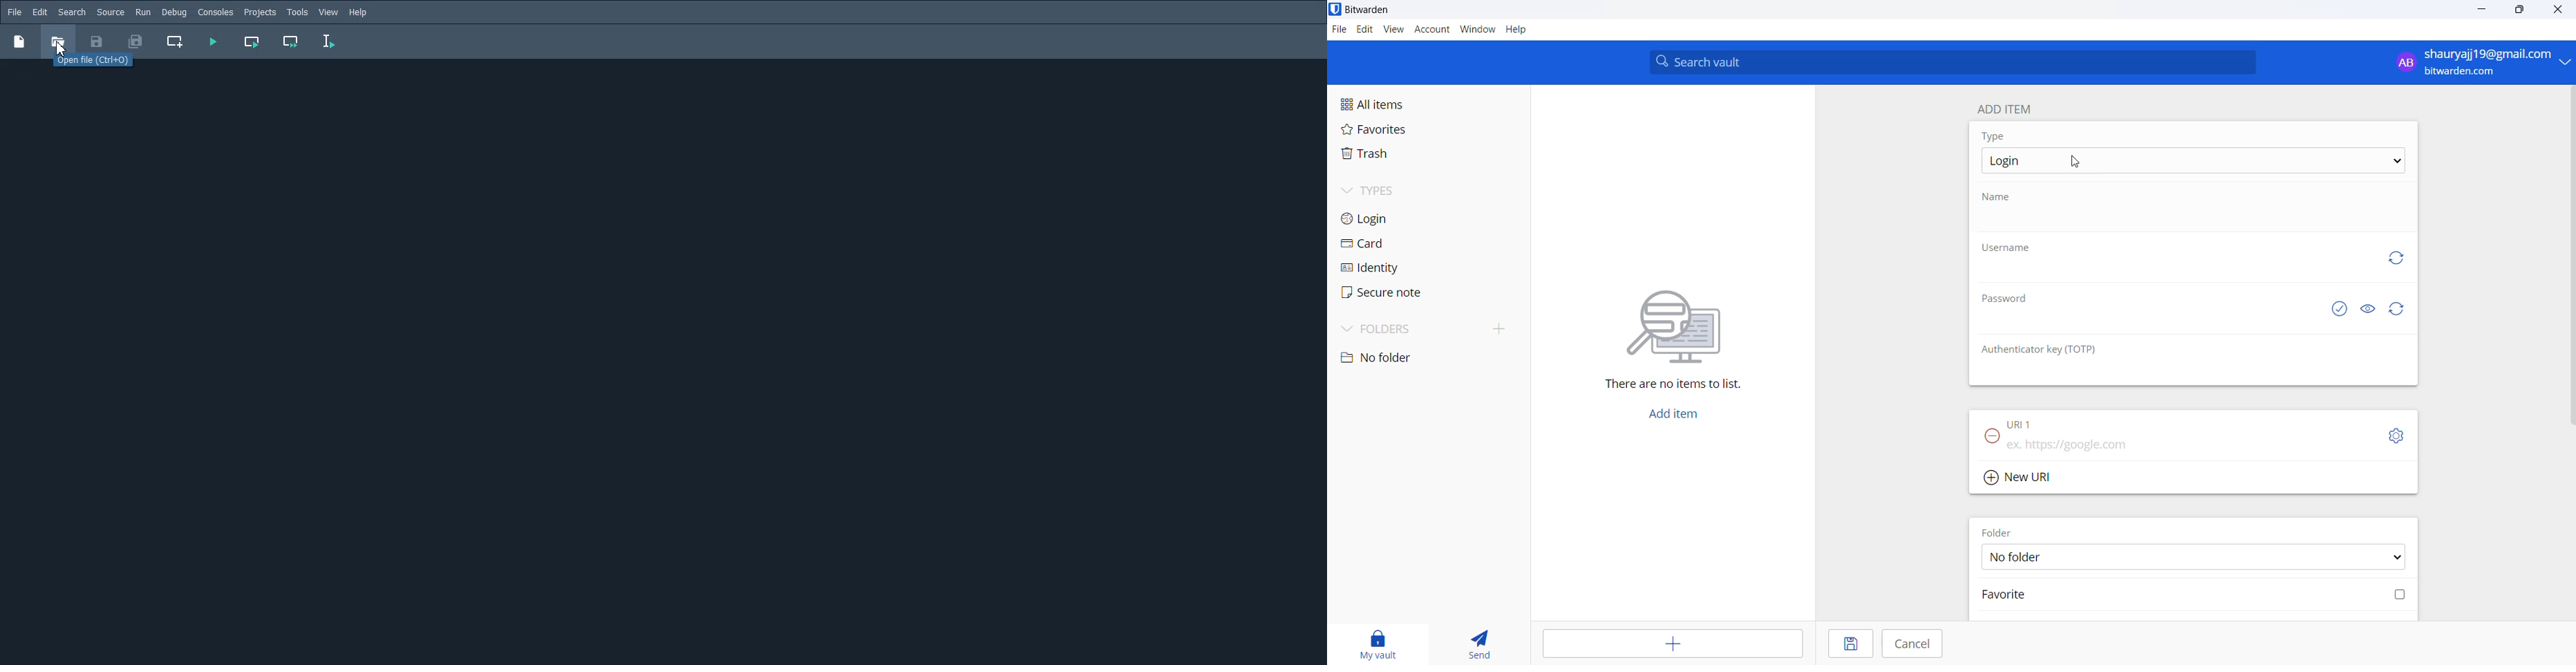  Describe the element at coordinates (97, 41) in the screenshot. I see `Save File` at that location.